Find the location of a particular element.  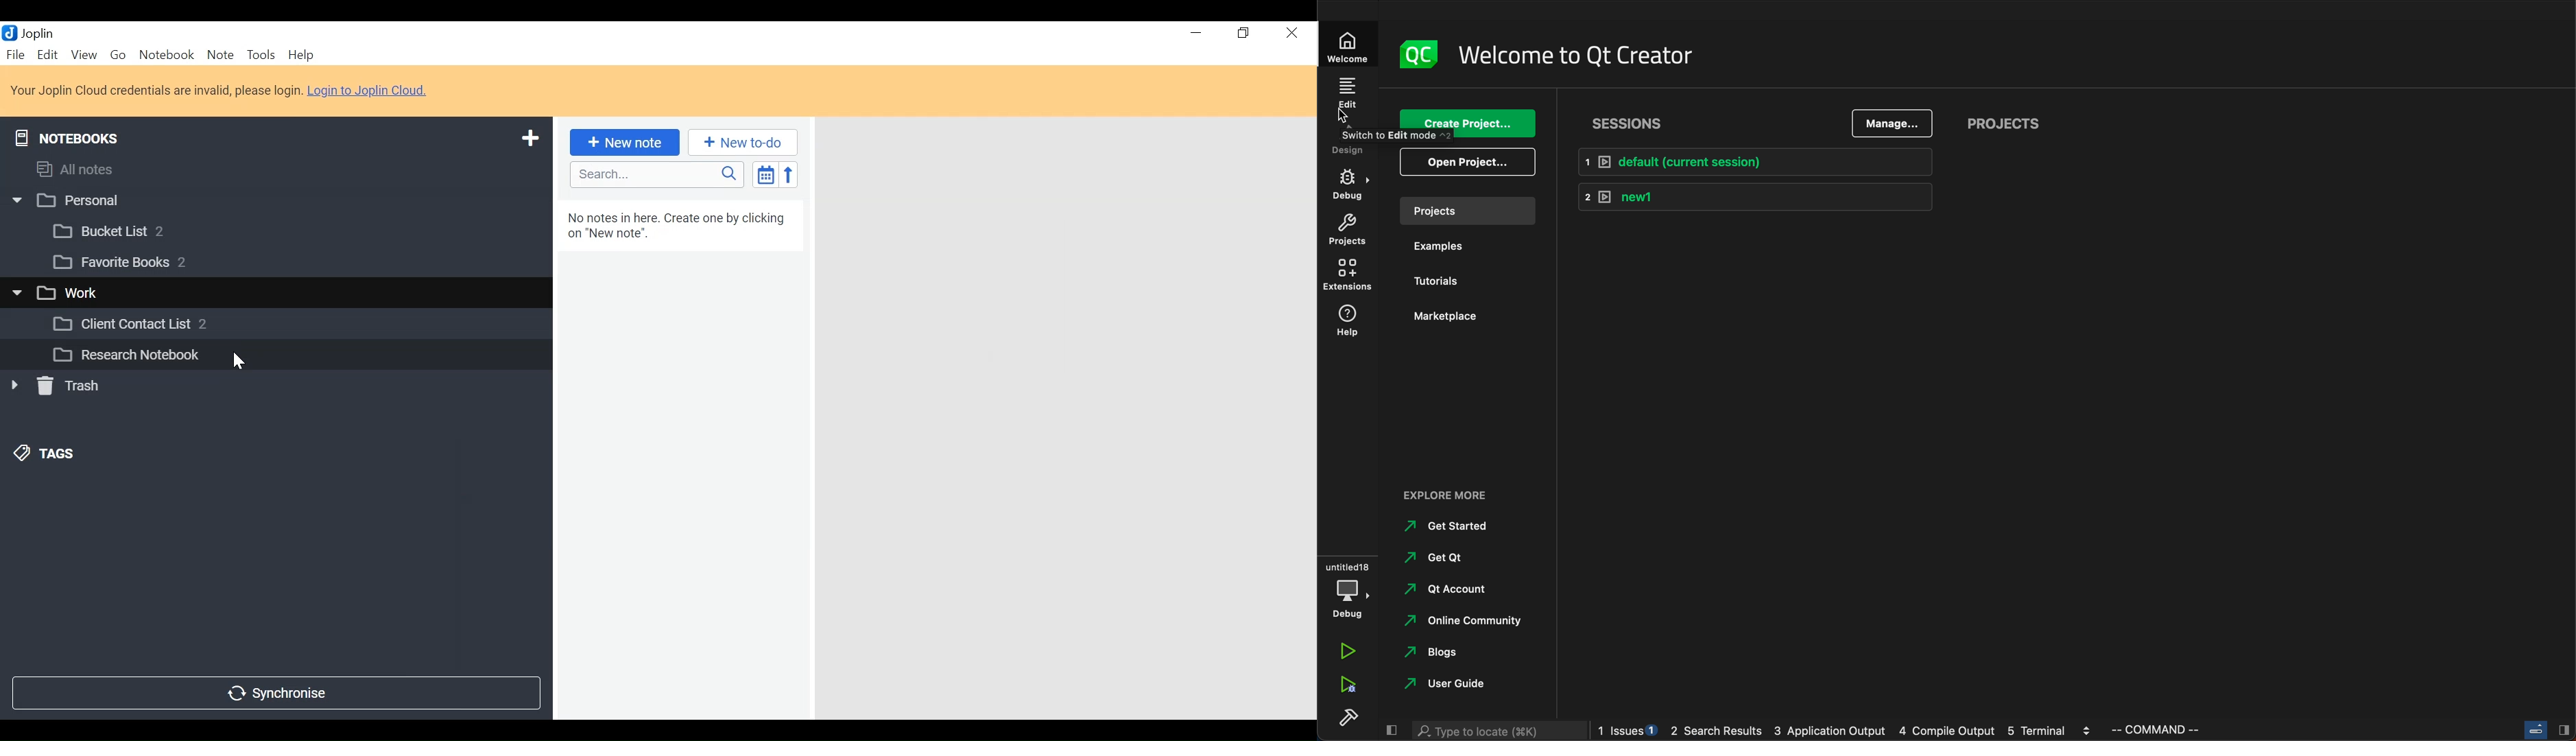

Reverse Sort order is located at coordinates (791, 174).